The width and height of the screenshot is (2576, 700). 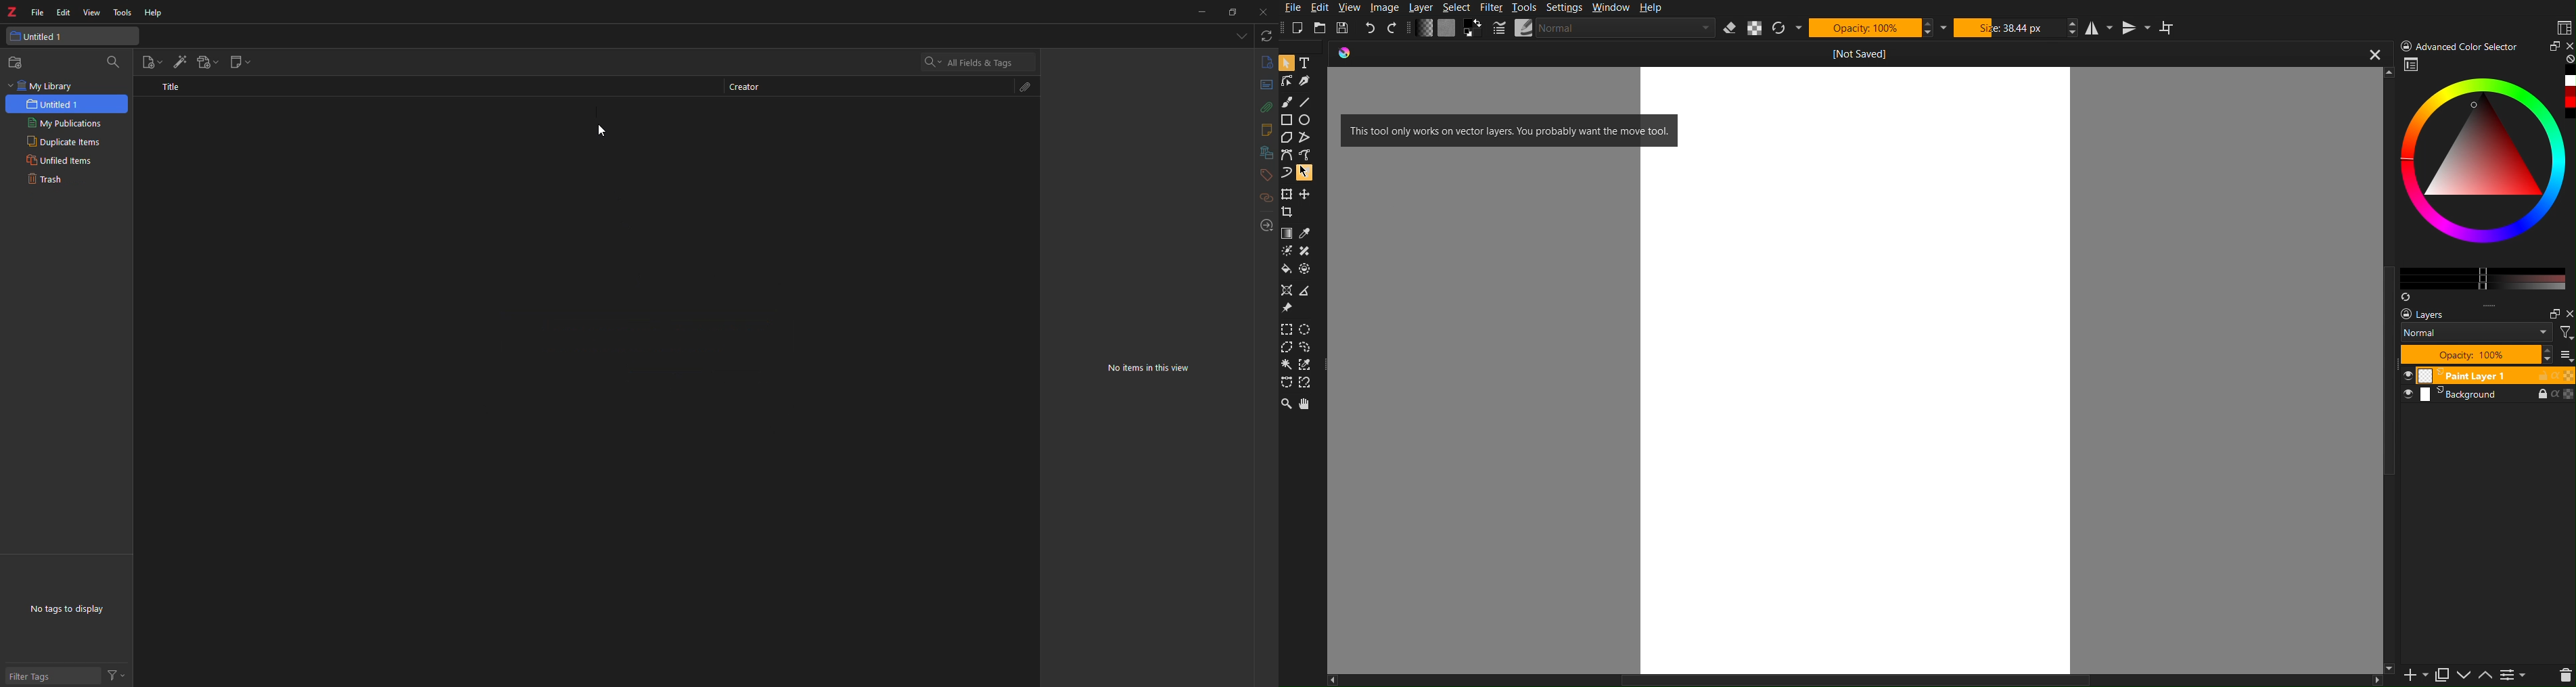 I want to click on Gradient, so click(x=1287, y=232).